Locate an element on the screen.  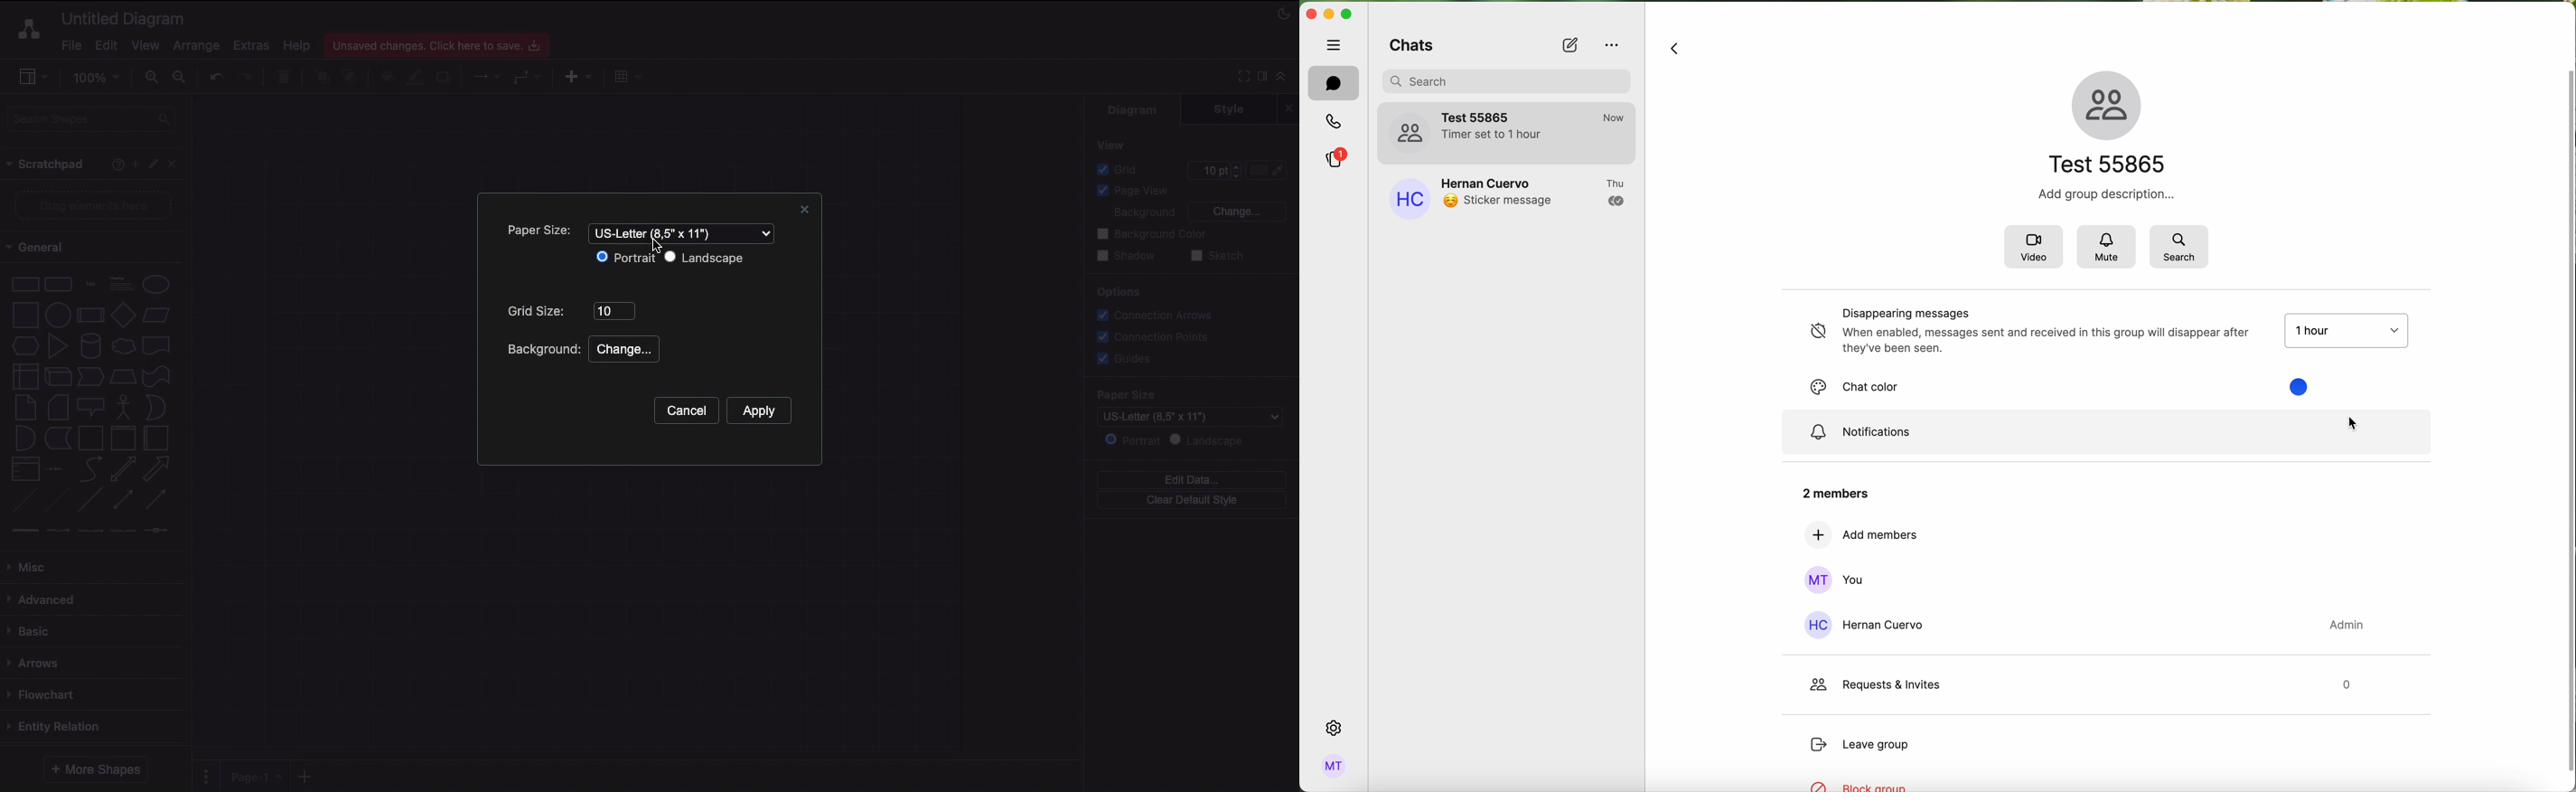
Arrow is located at coordinates (157, 469).